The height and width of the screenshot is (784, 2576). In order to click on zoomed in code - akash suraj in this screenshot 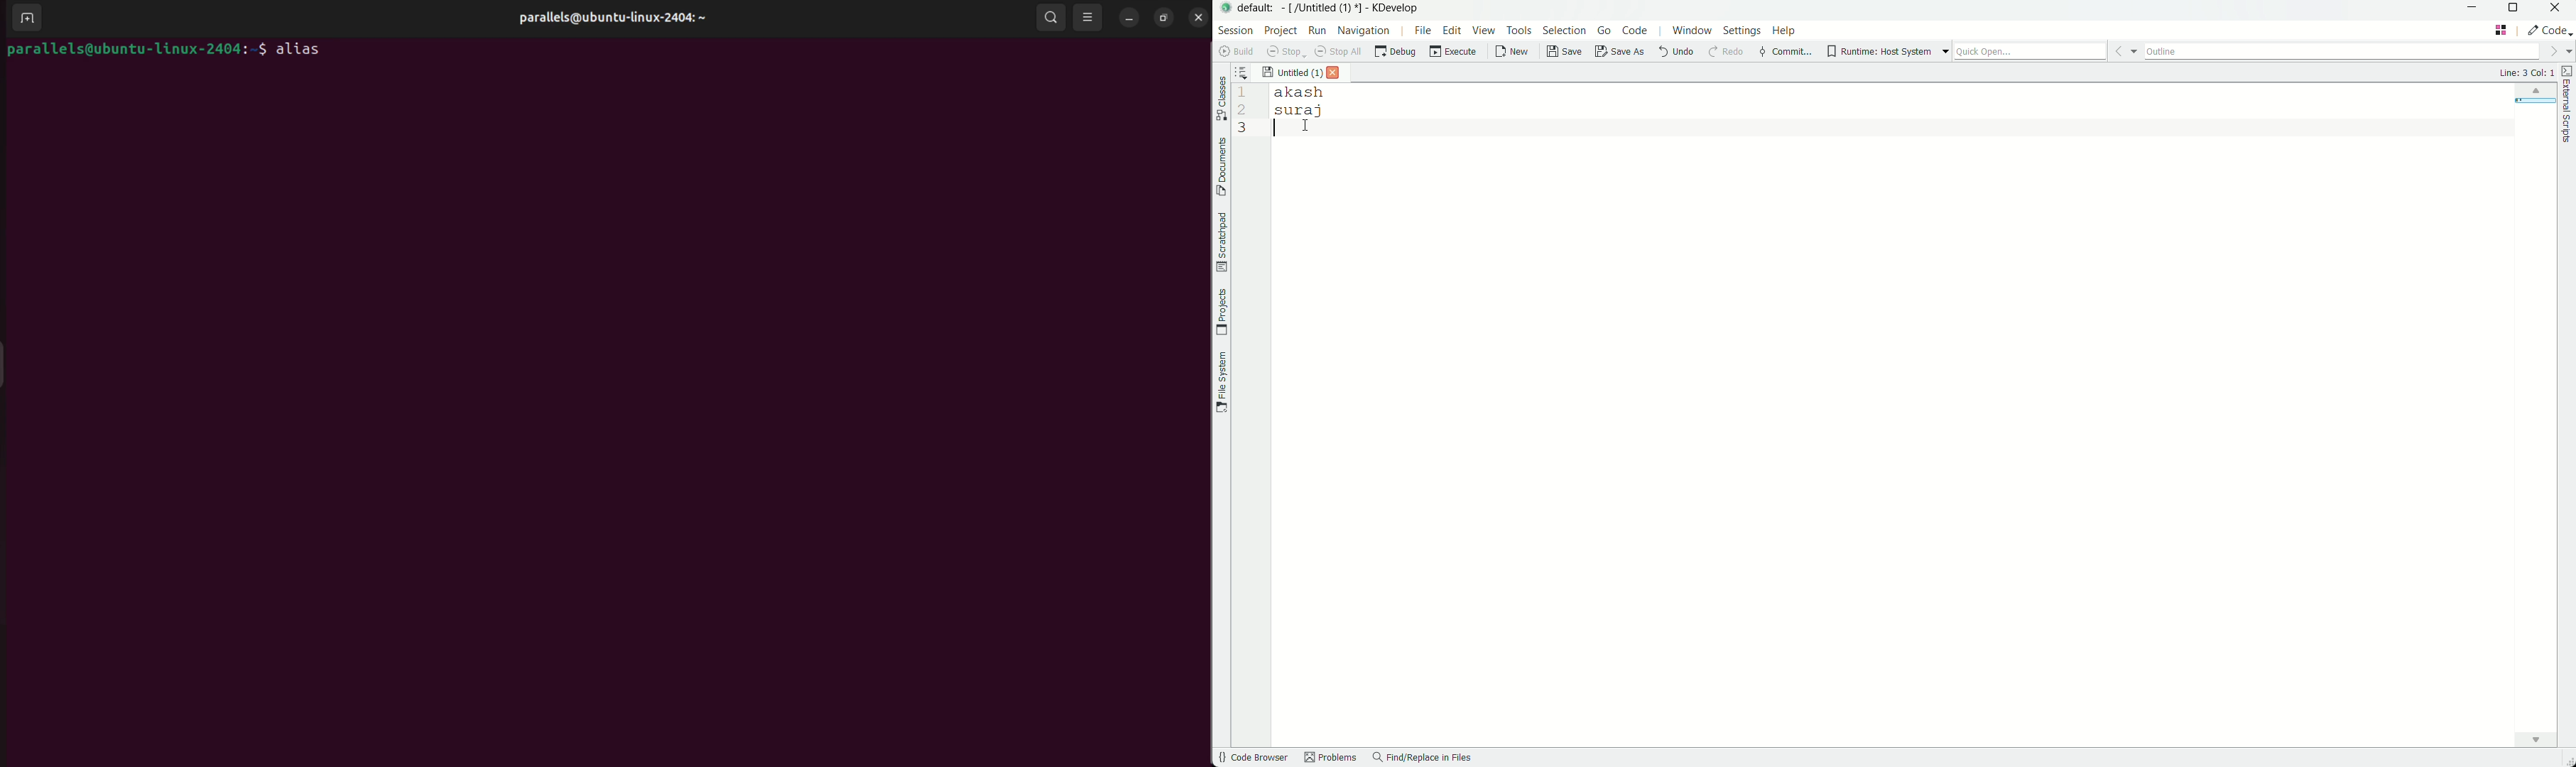, I will do `click(1310, 102)`.